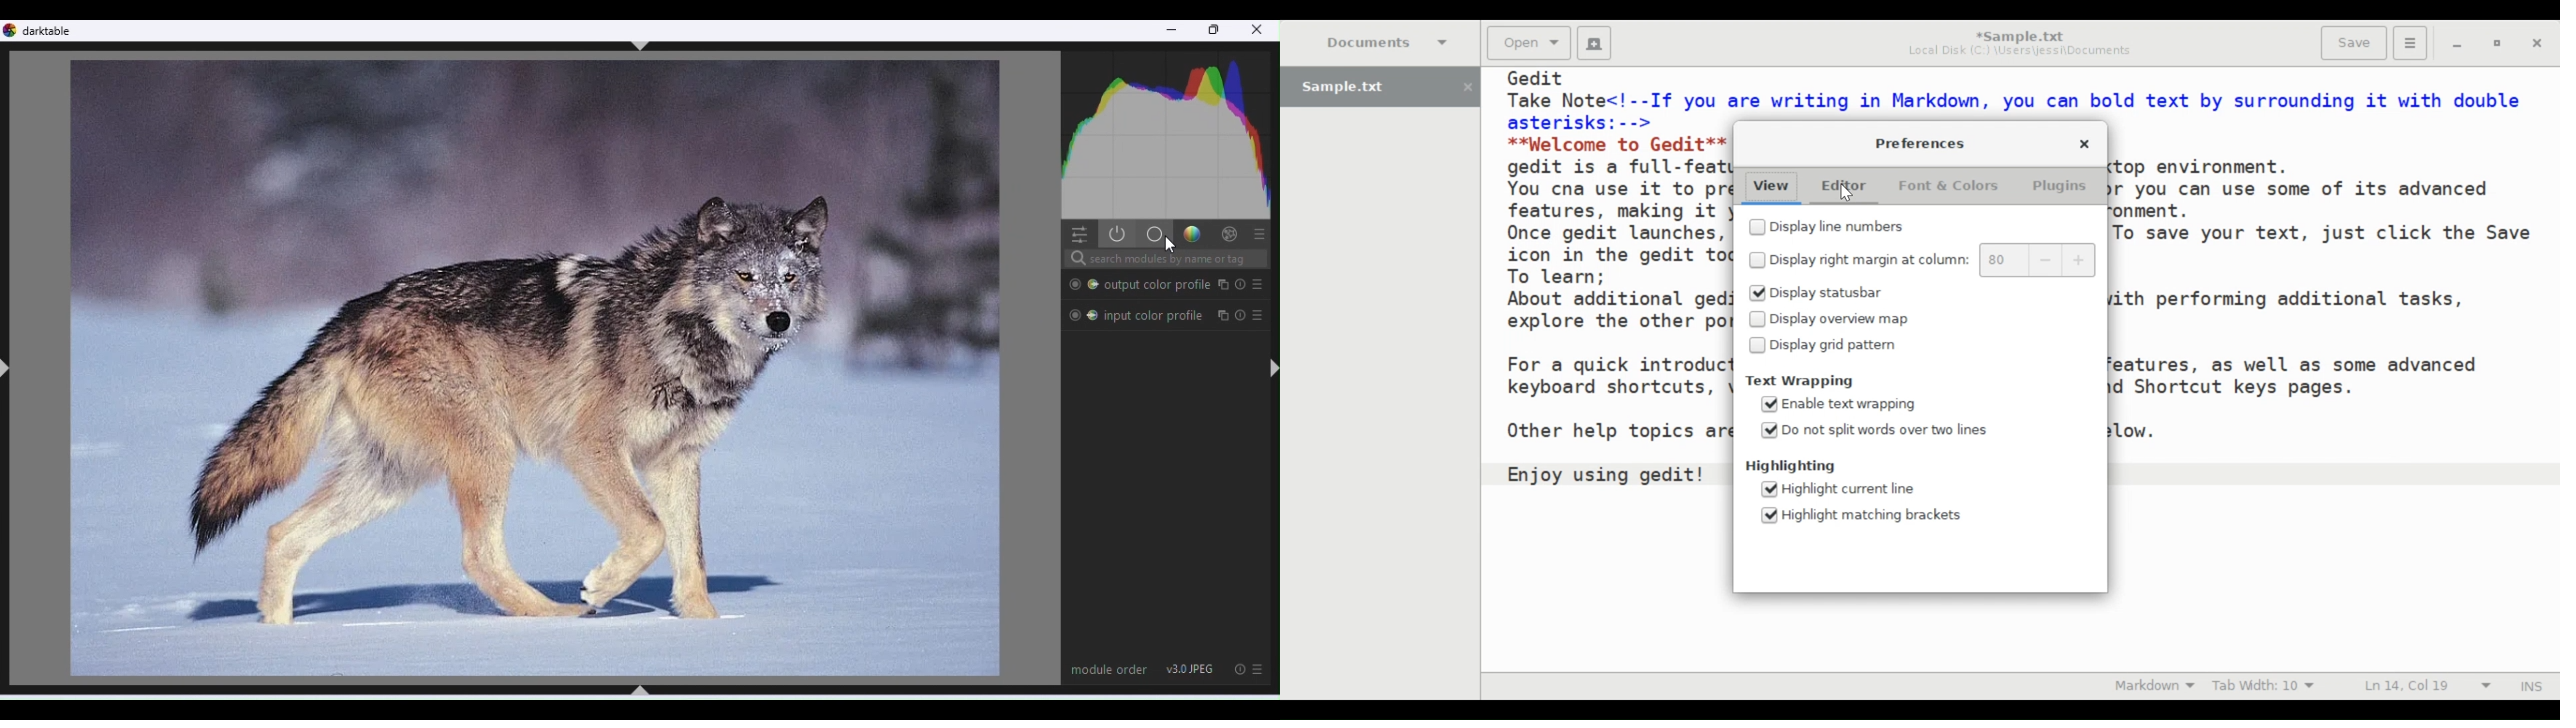 The width and height of the screenshot is (2576, 728). I want to click on Reset, so click(1238, 668).